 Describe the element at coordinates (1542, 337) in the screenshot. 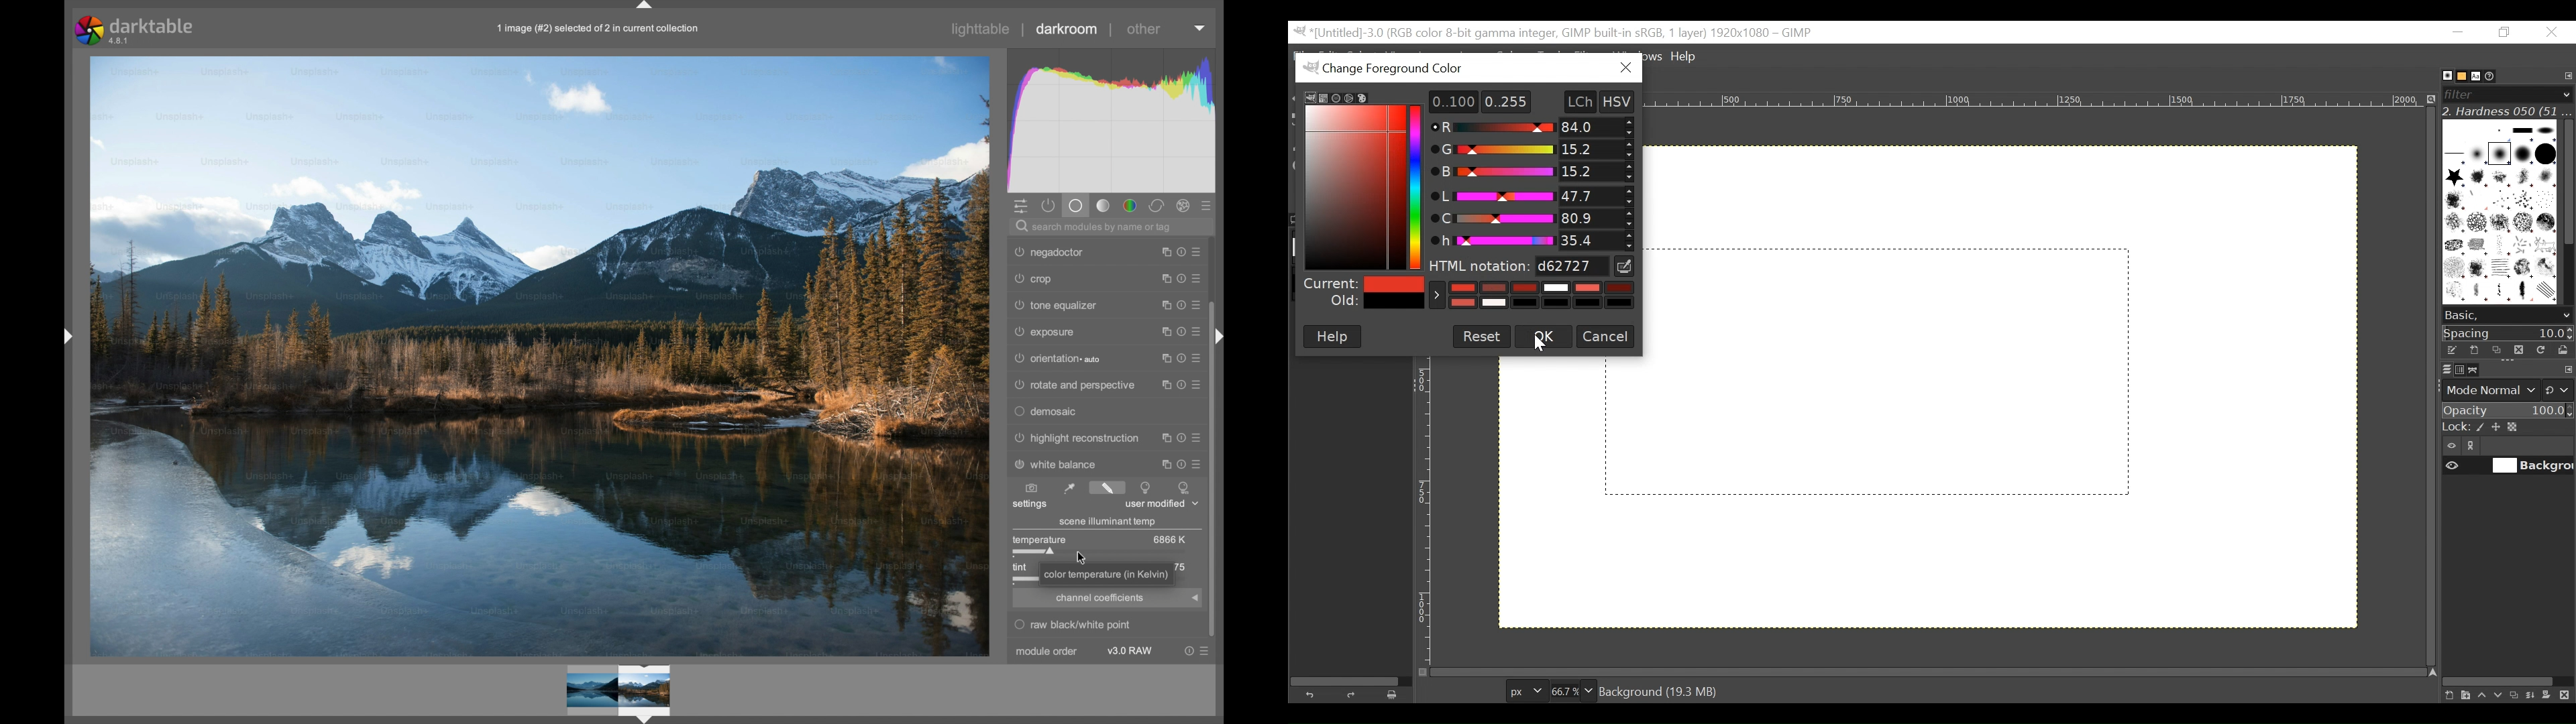

I see `OK` at that location.